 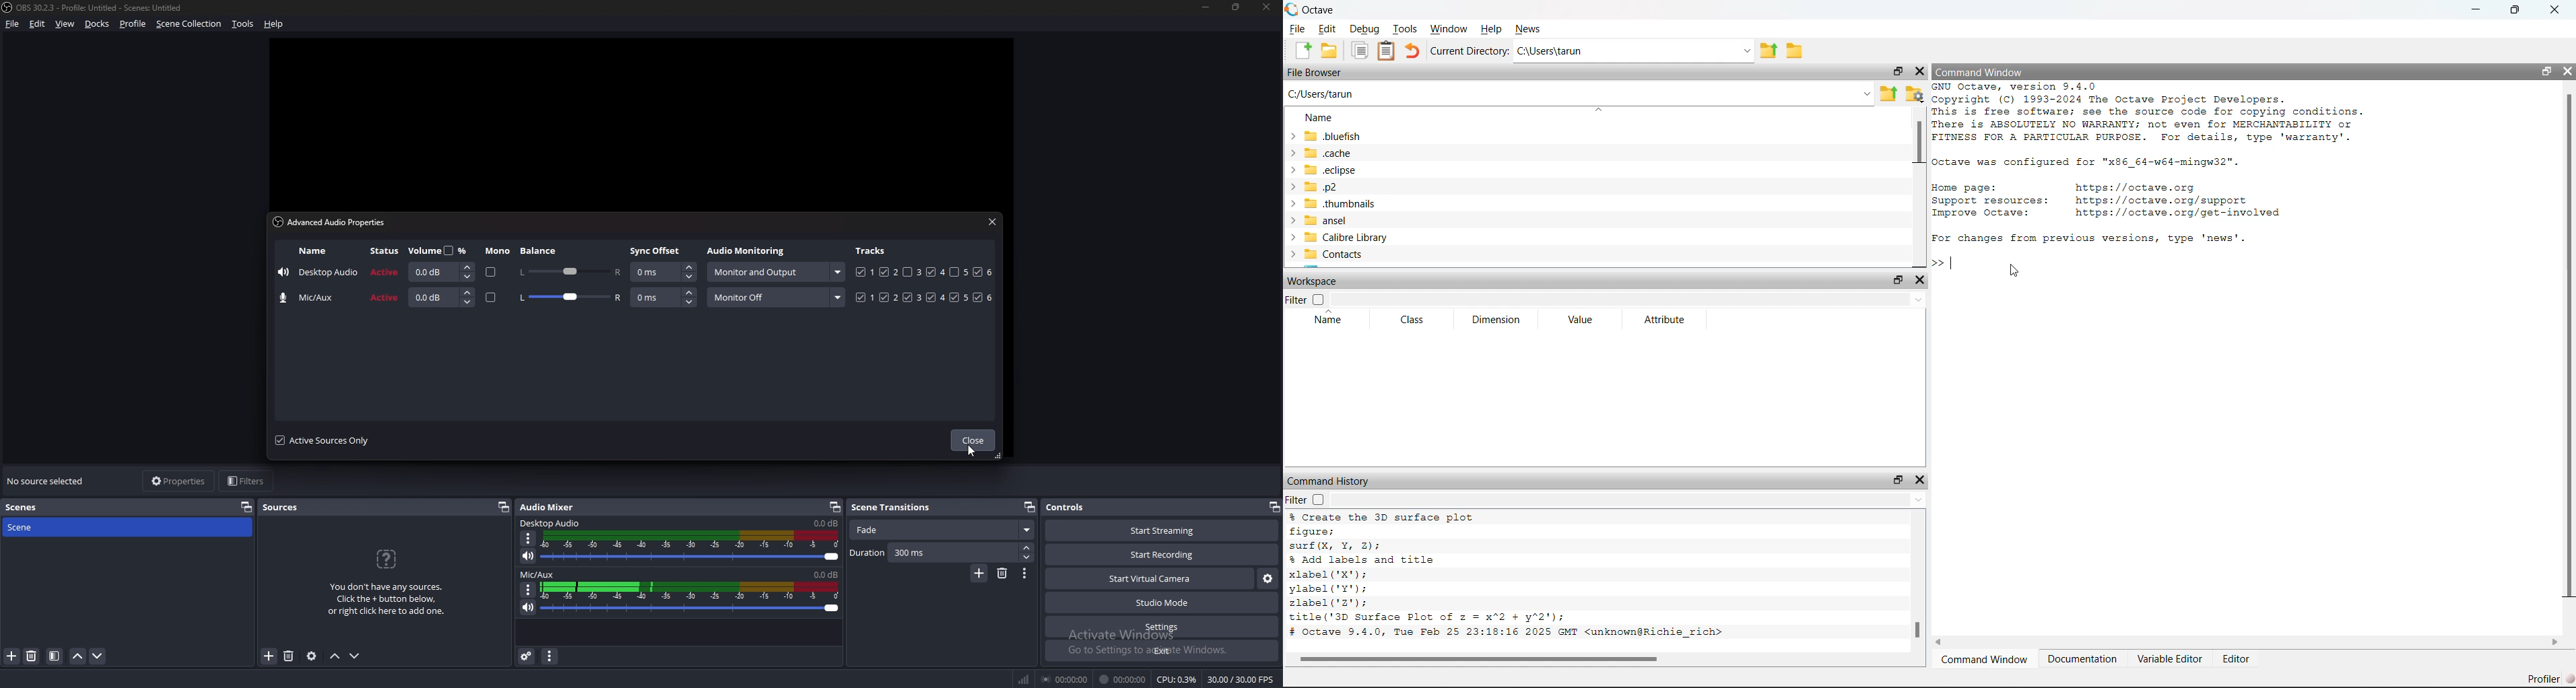 I want to click on close, so click(x=1268, y=7).